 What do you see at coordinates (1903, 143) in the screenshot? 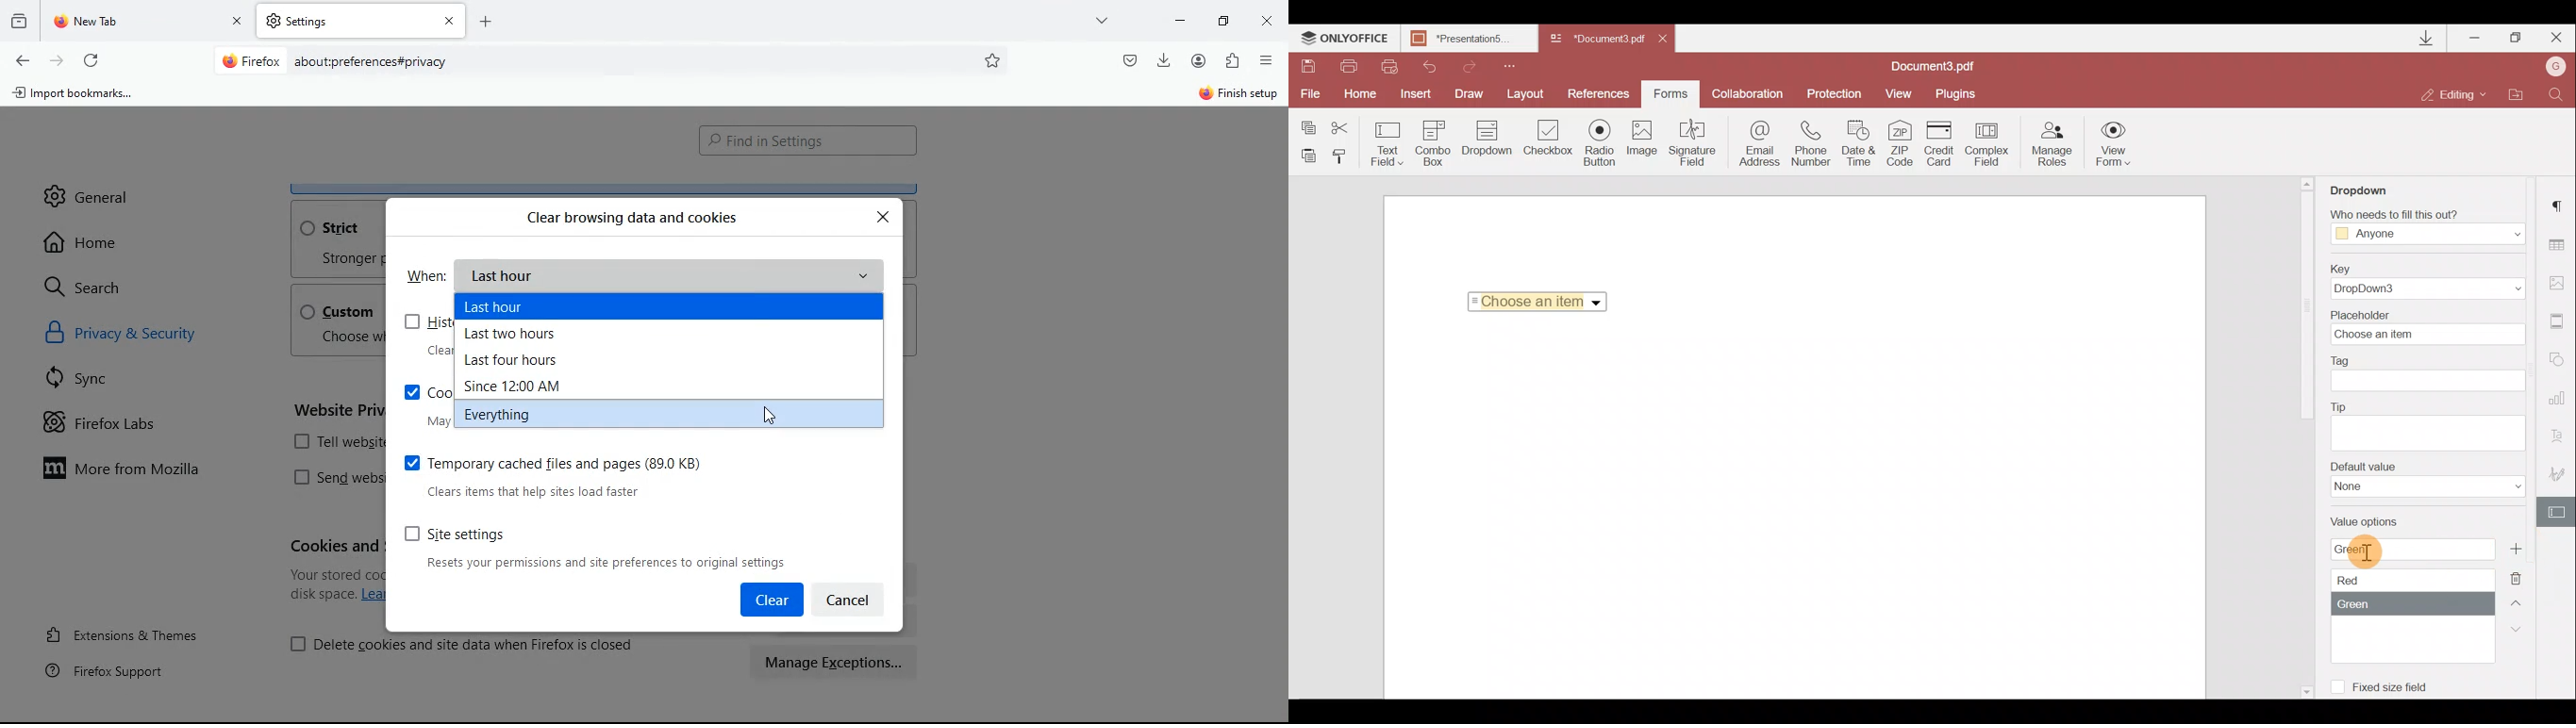
I see `ZIP code` at bounding box center [1903, 143].